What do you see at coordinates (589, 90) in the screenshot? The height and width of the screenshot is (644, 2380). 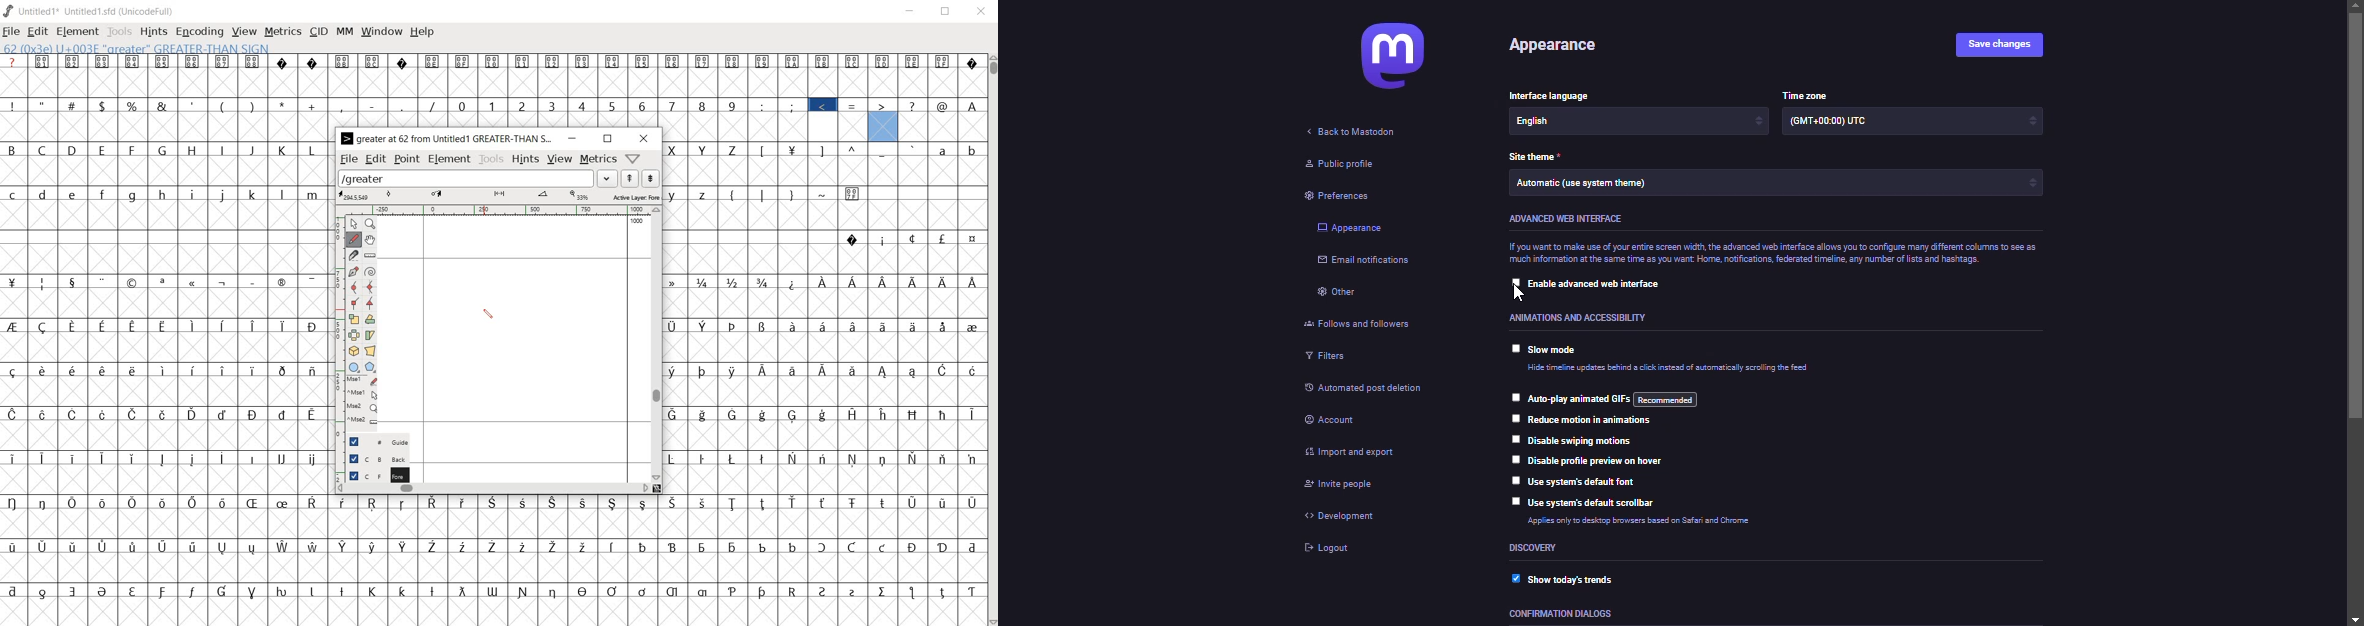 I see `glyph characters` at bounding box center [589, 90].